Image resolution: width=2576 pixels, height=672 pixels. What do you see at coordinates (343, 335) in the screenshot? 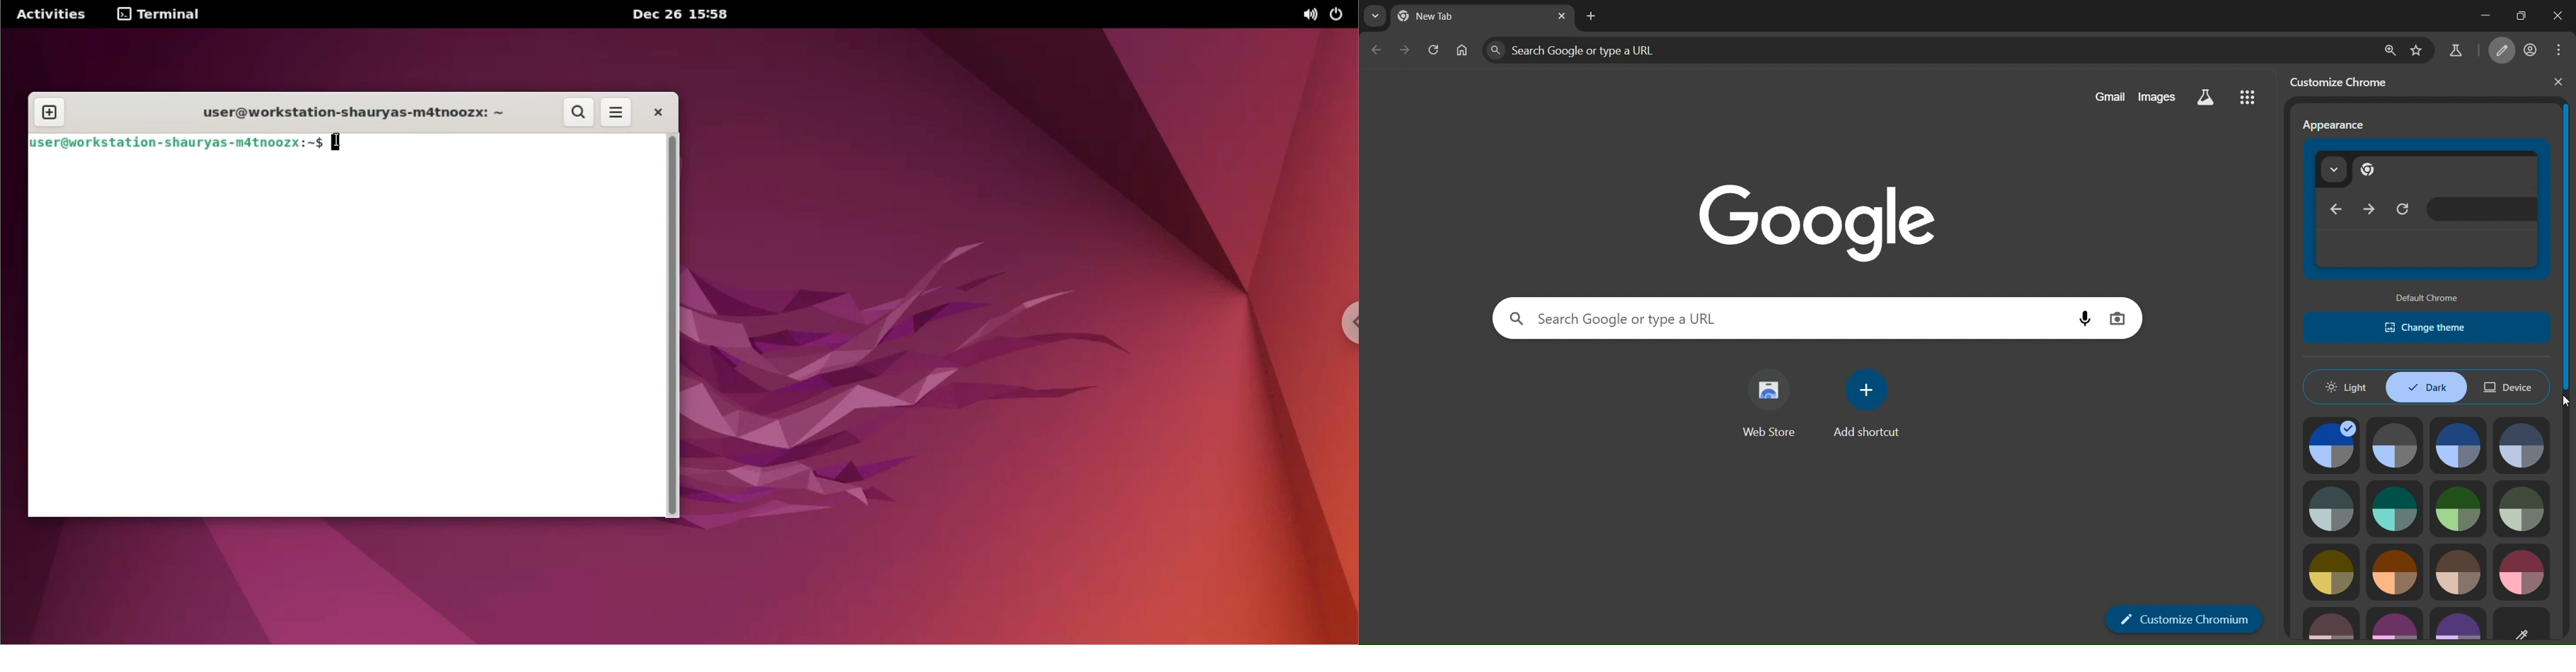
I see `Command input` at bounding box center [343, 335].